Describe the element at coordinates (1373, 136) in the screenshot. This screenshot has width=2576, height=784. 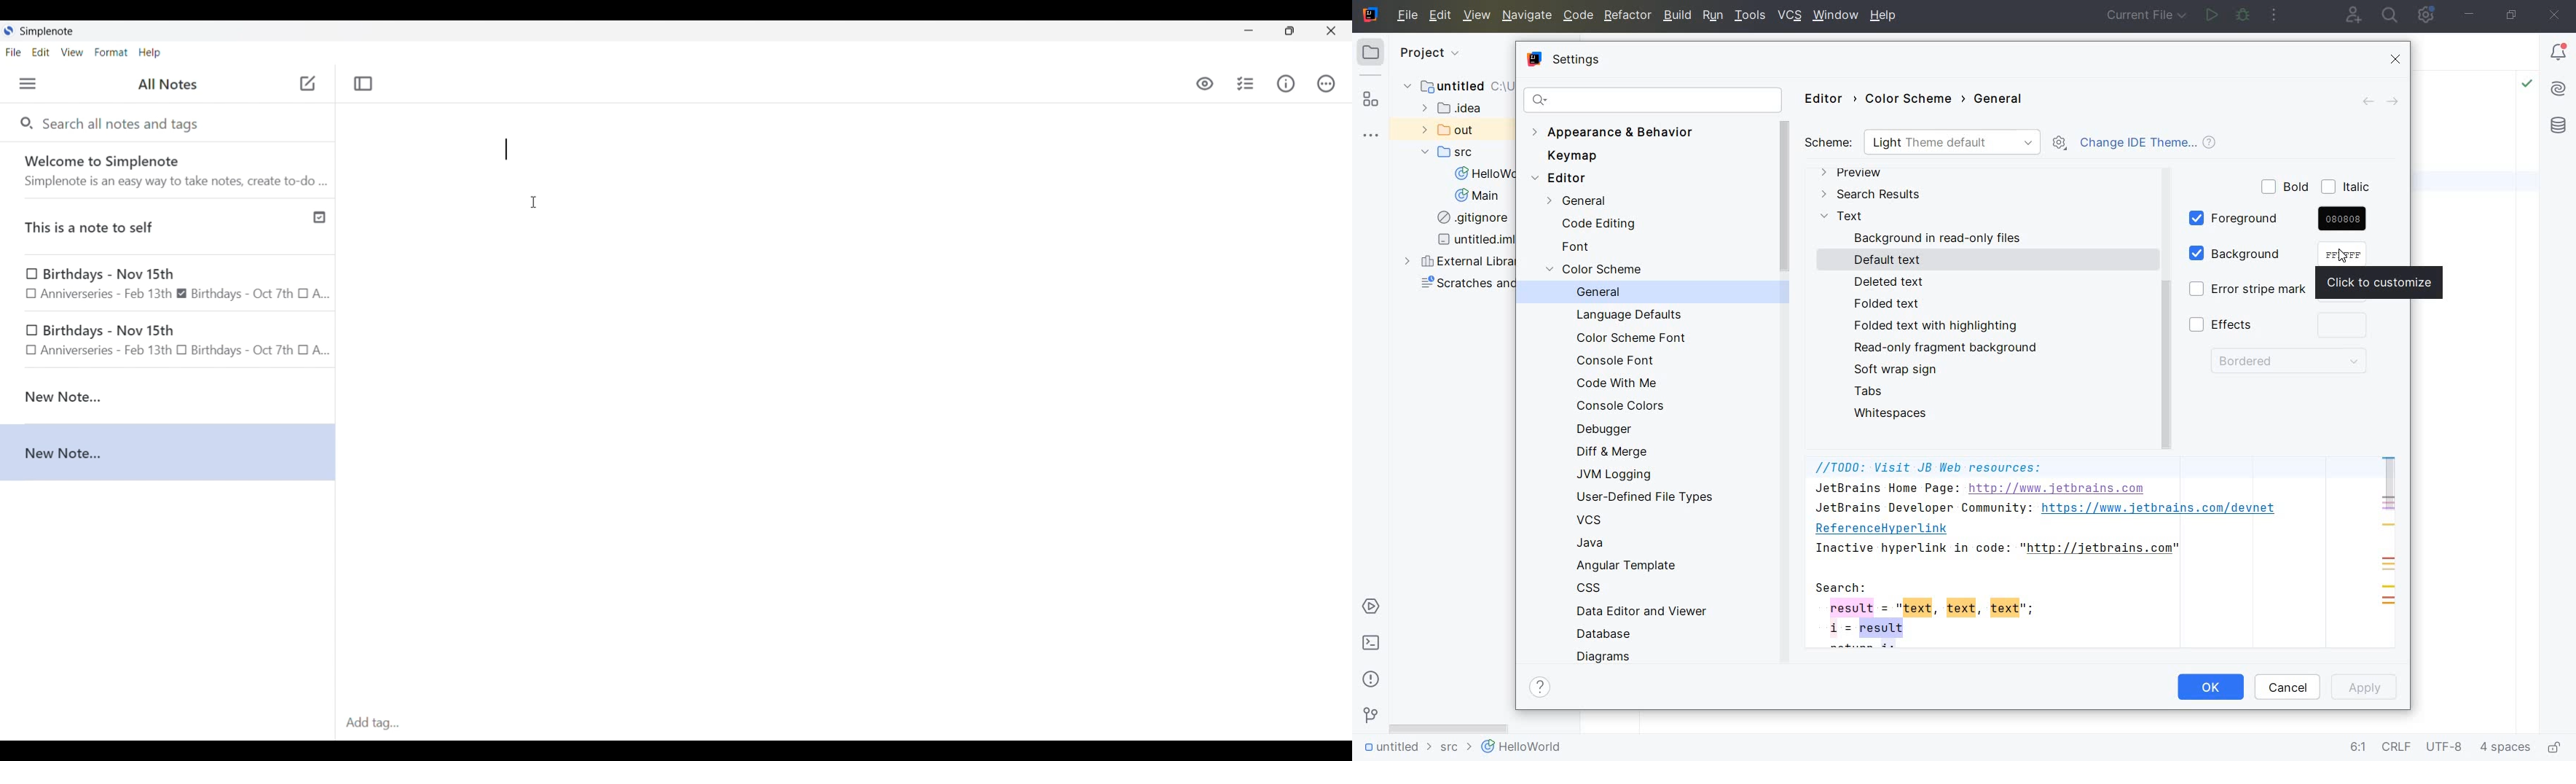
I see `more tool windows` at that location.